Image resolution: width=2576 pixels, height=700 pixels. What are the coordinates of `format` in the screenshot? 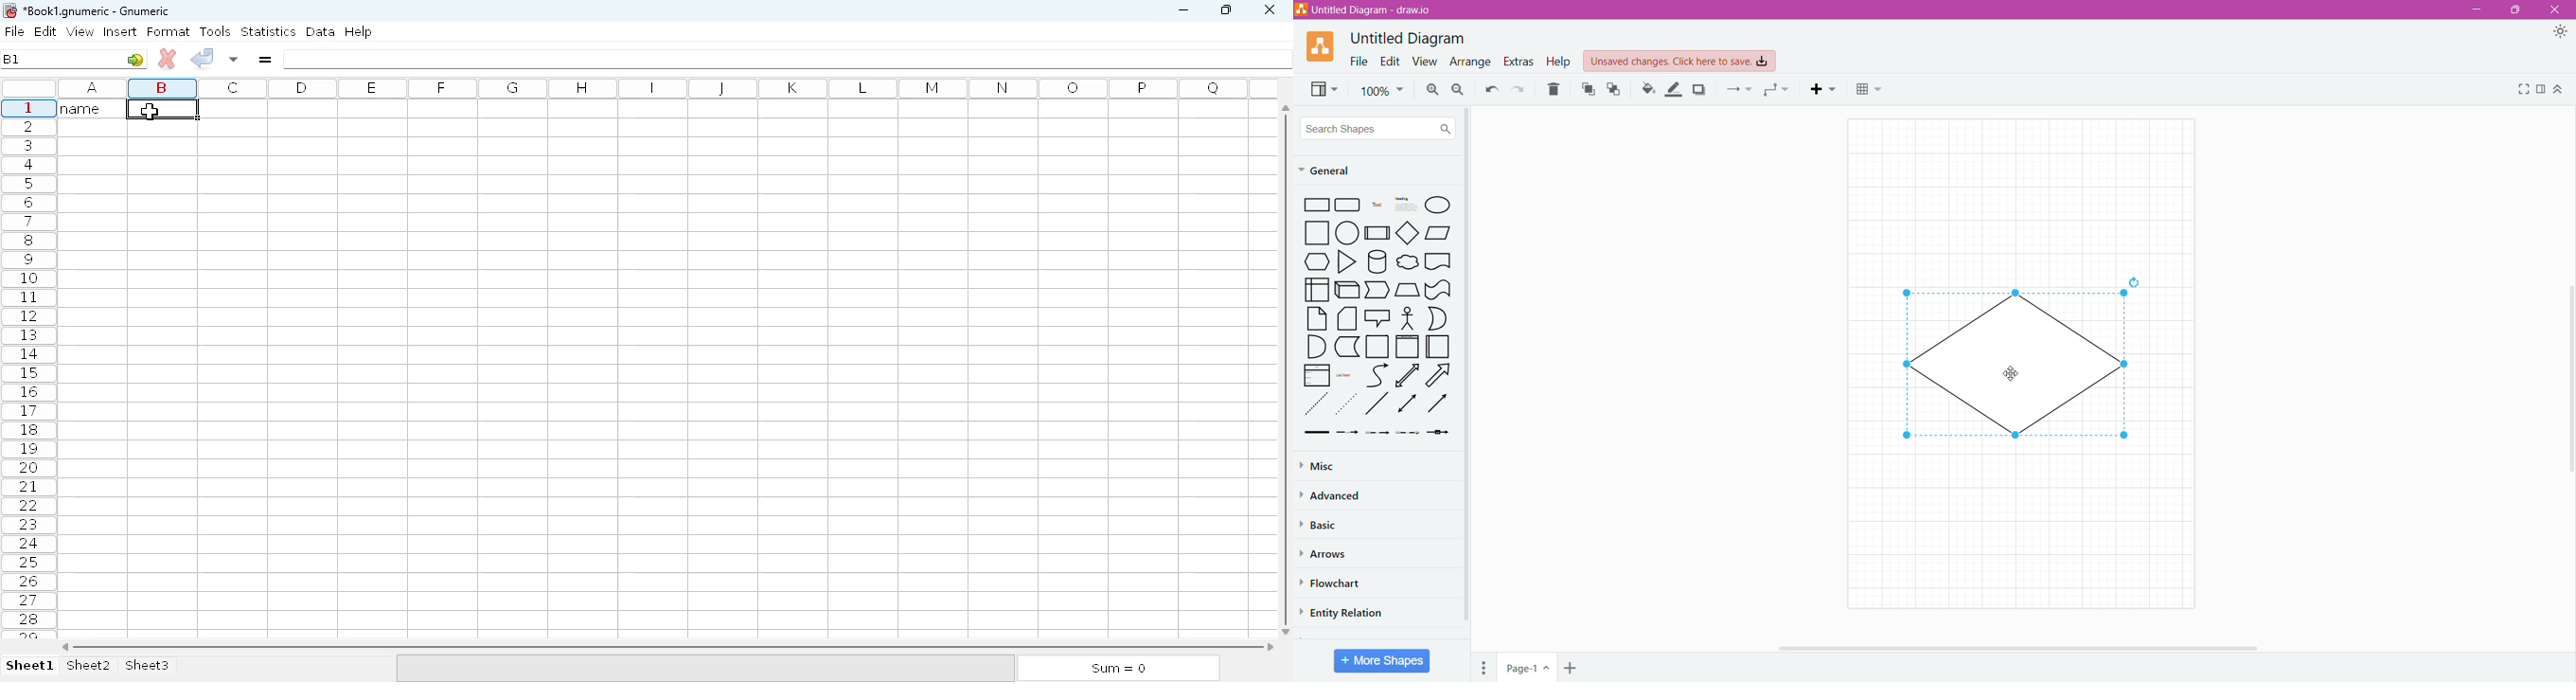 It's located at (169, 31).